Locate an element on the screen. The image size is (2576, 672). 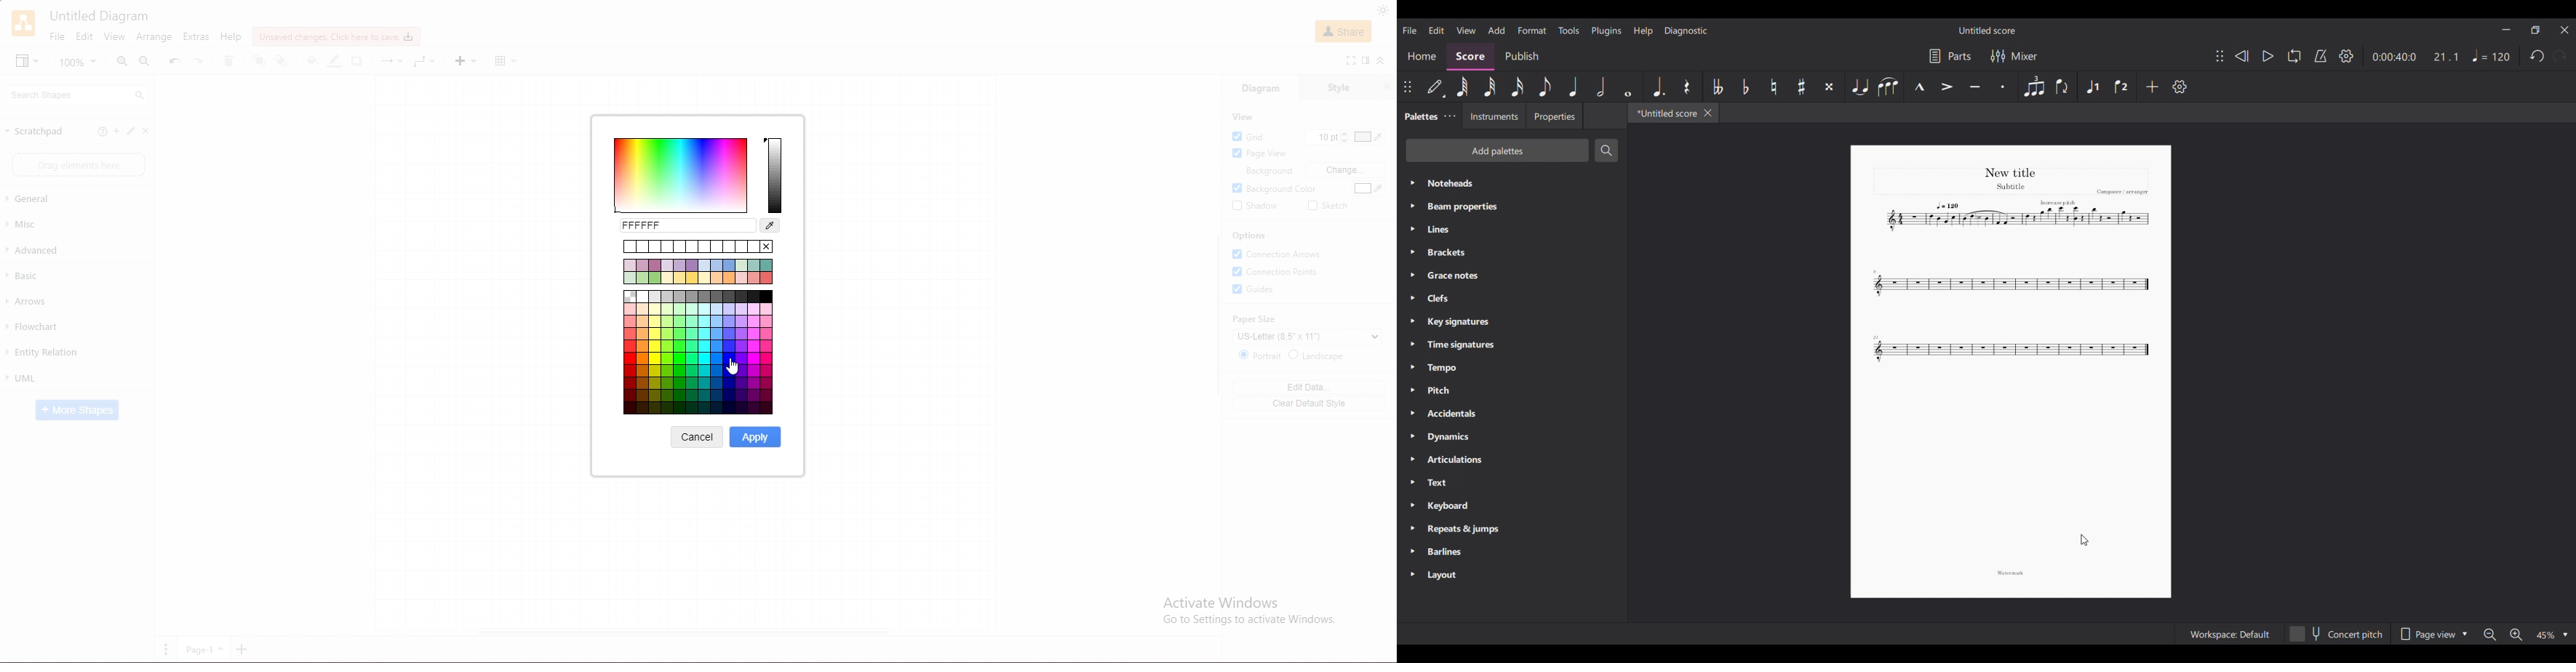
Default is located at coordinates (1436, 87).